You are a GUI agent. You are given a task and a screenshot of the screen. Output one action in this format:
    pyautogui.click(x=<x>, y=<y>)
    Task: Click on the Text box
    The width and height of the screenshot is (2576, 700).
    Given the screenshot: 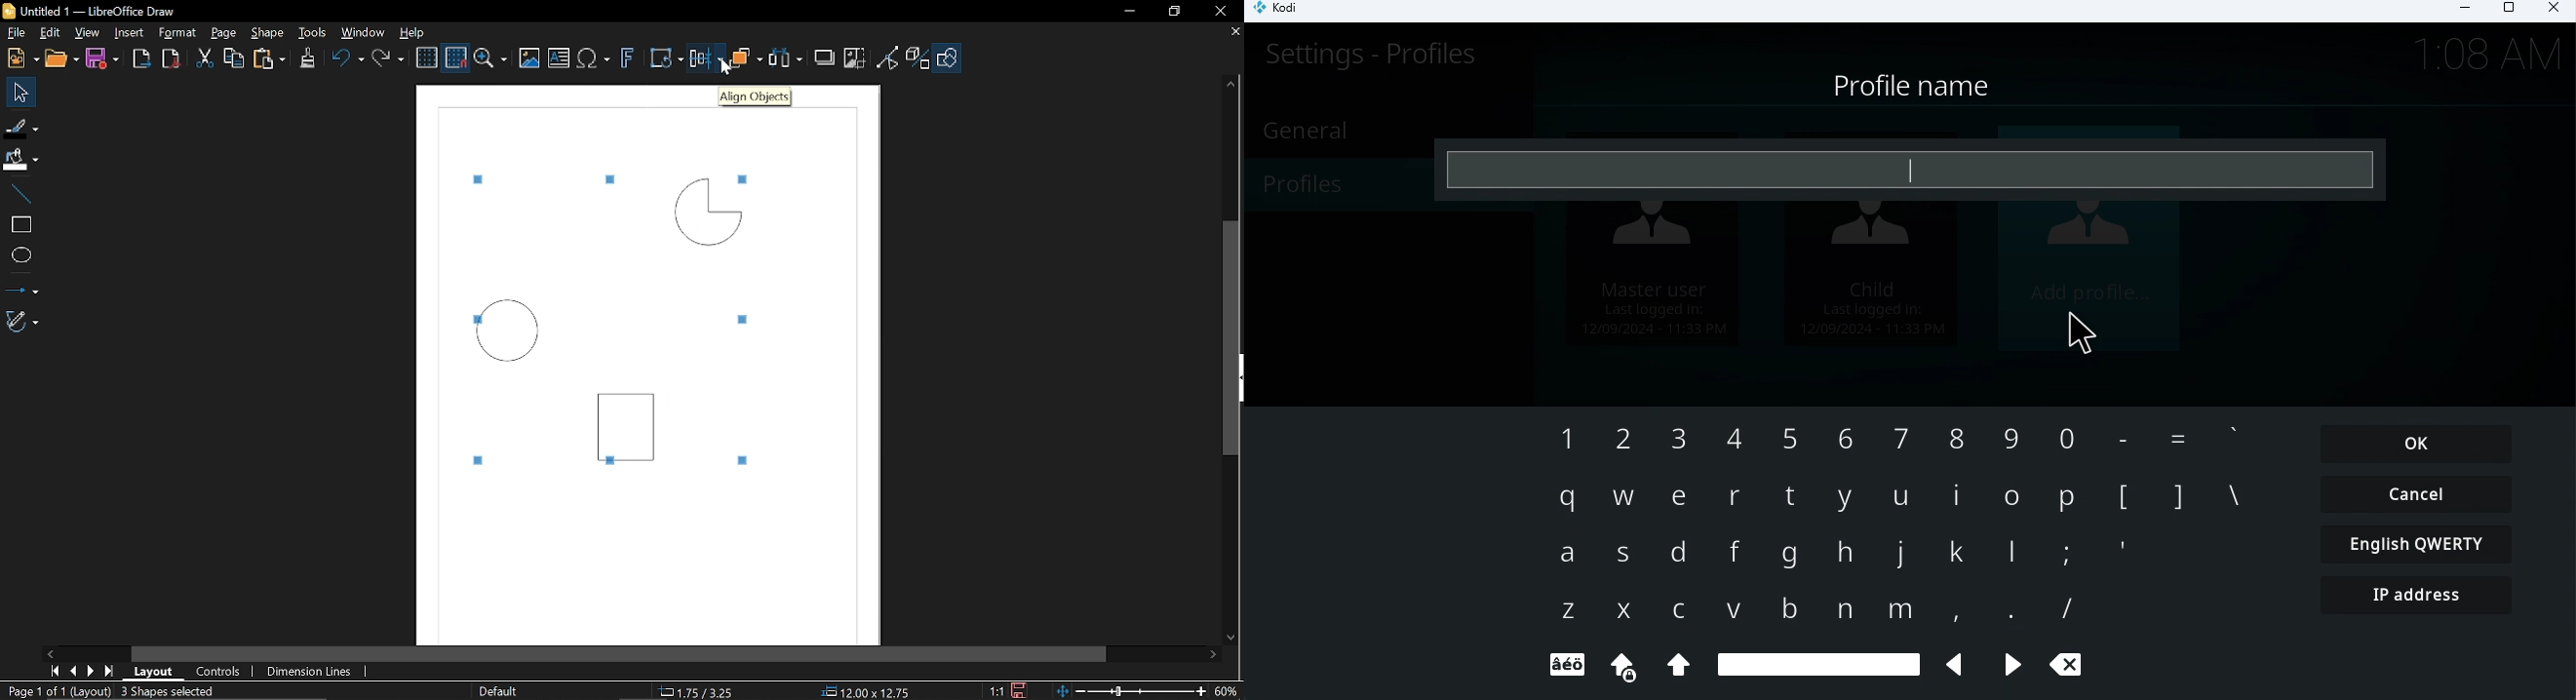 What is the action you would take?
    pyautogui.click(x=1910, y=173)
    